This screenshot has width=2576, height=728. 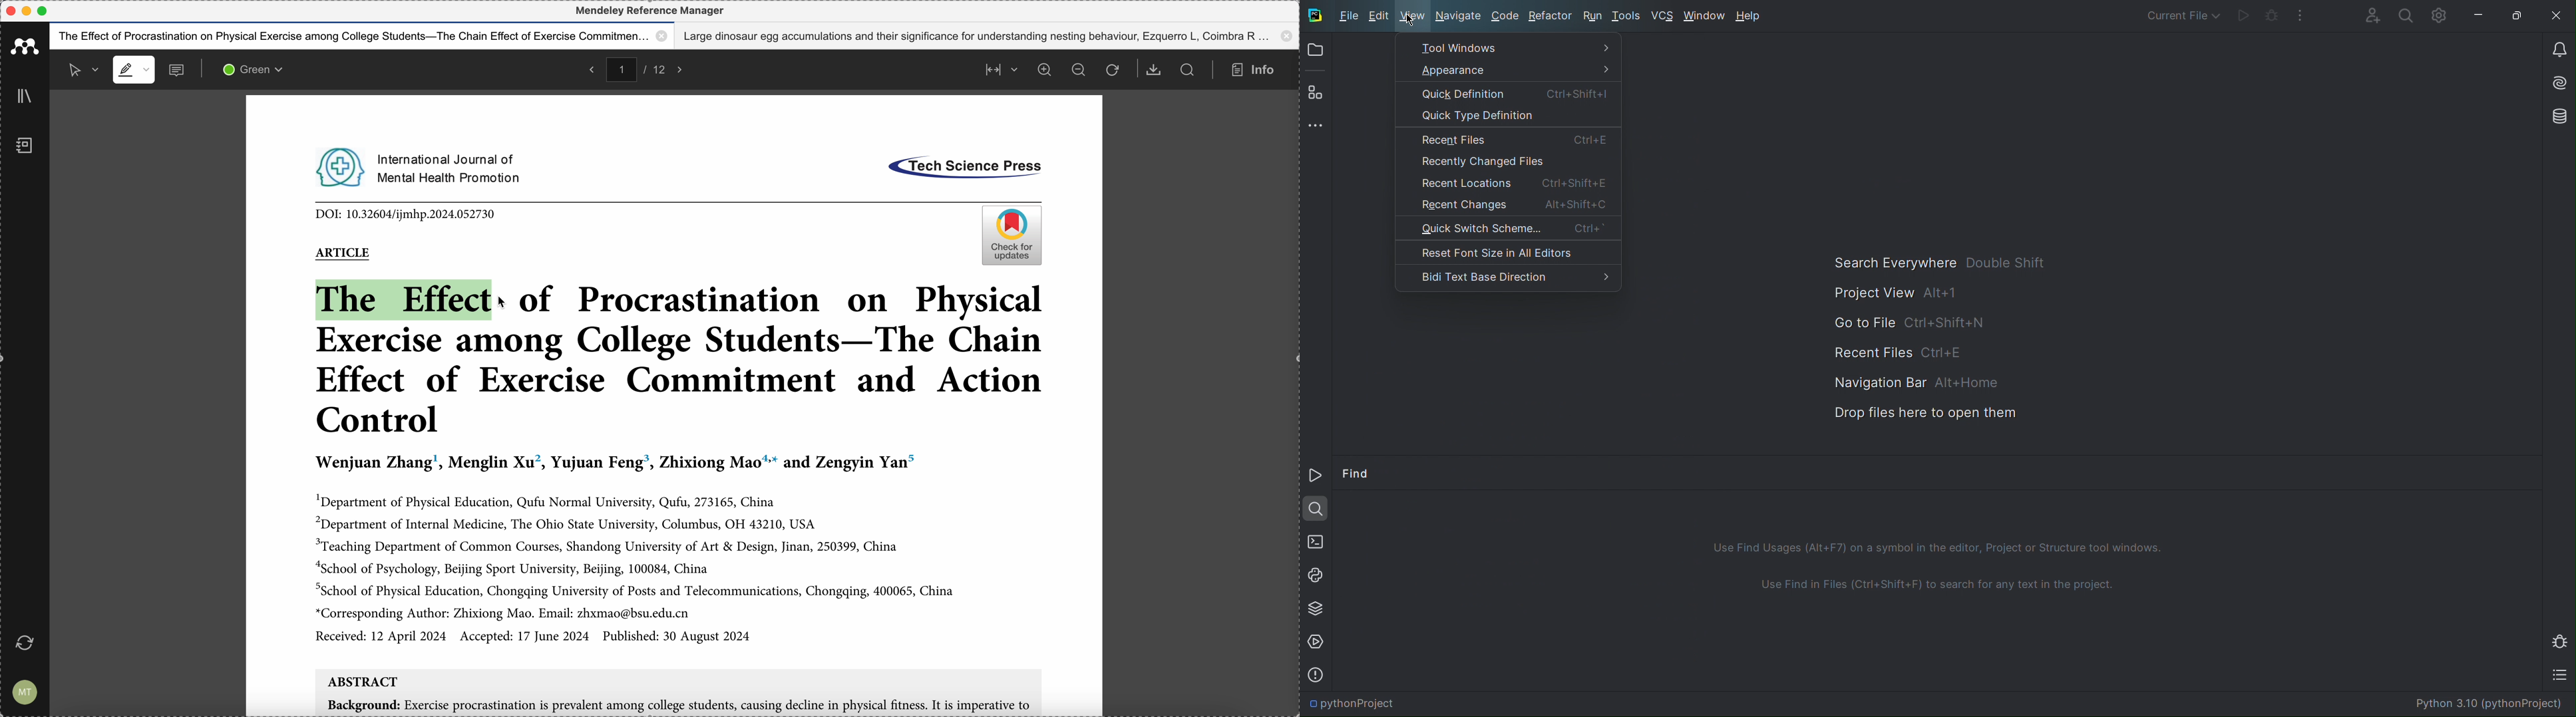 I want to click on refresh the page, so click(x=1112, y=71).